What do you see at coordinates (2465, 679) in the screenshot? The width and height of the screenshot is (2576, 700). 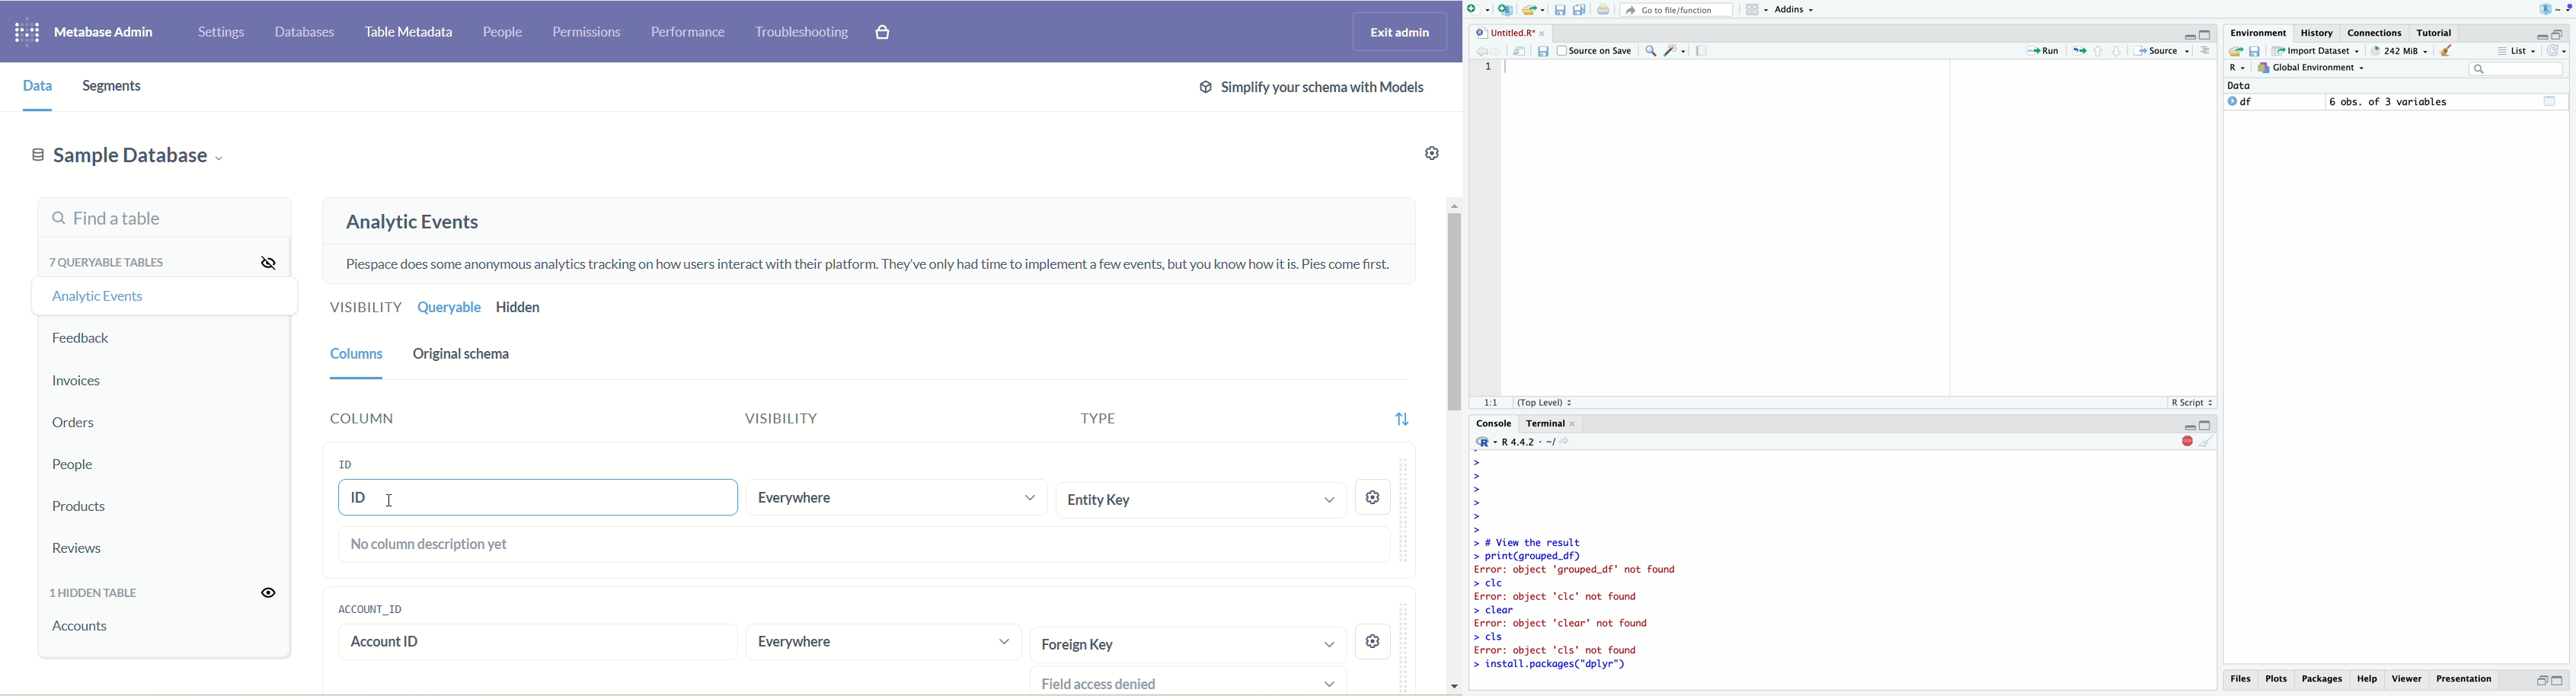 I see `Presentation` at bounding box center [2465, 679].